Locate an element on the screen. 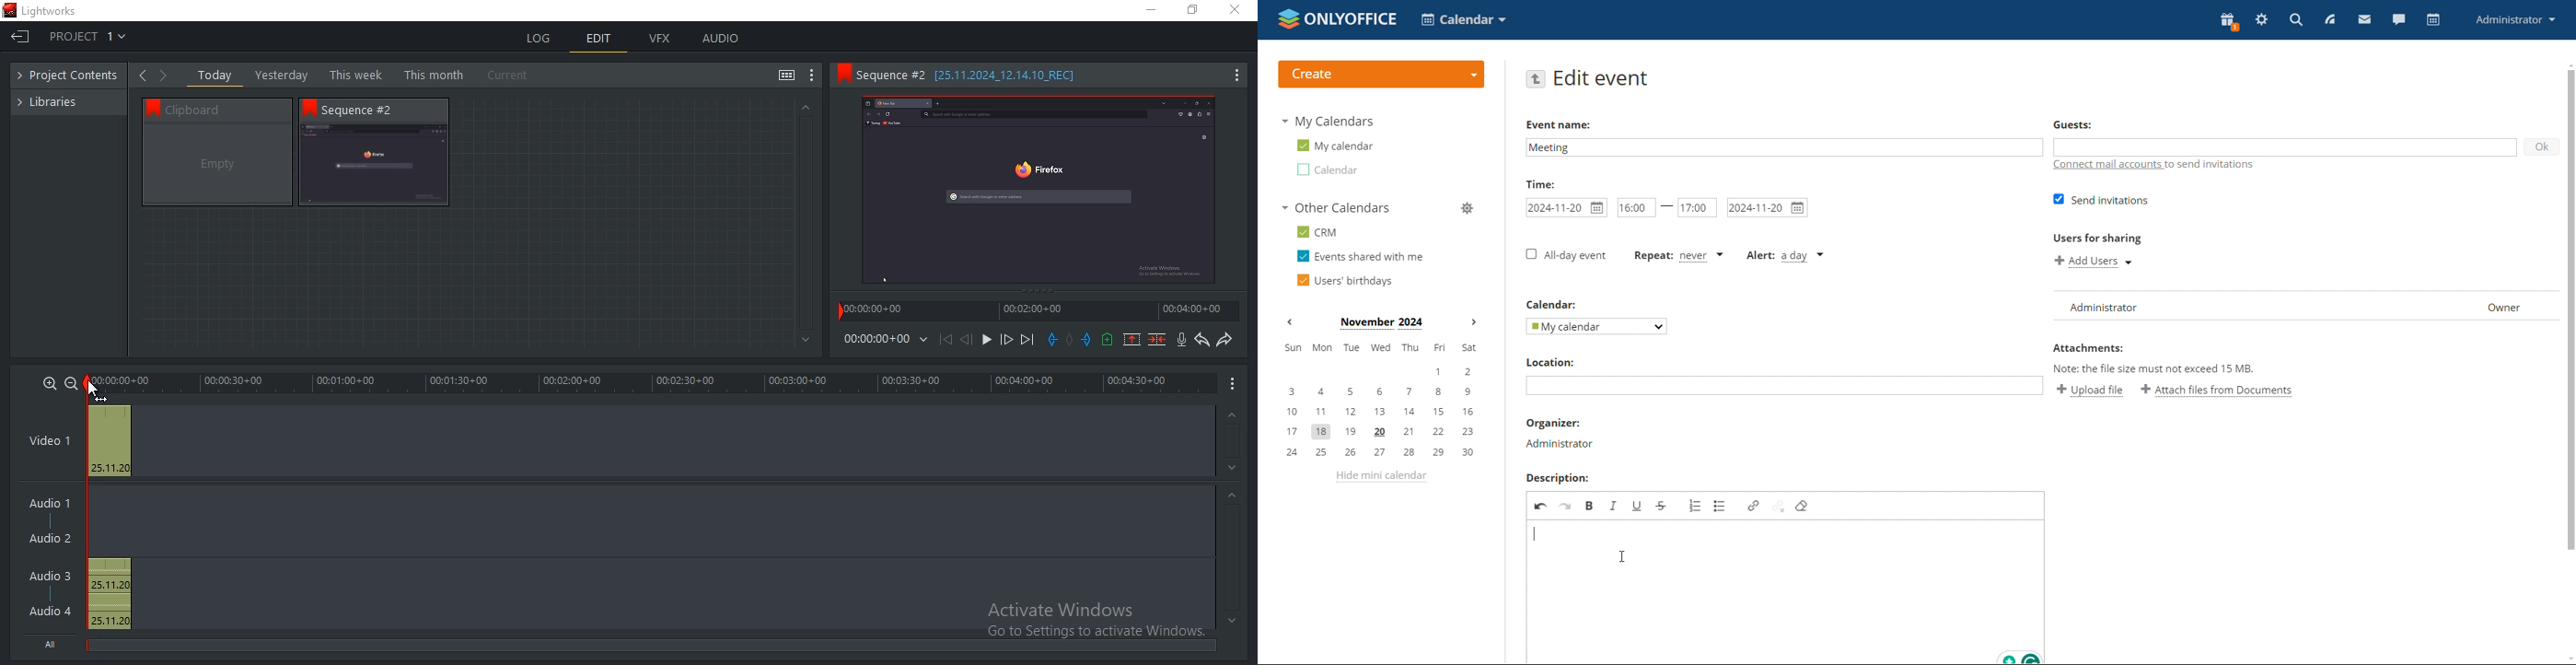 The width and height of the screenshot is (2576, 672). underline is located at coordinates (1637, 506).